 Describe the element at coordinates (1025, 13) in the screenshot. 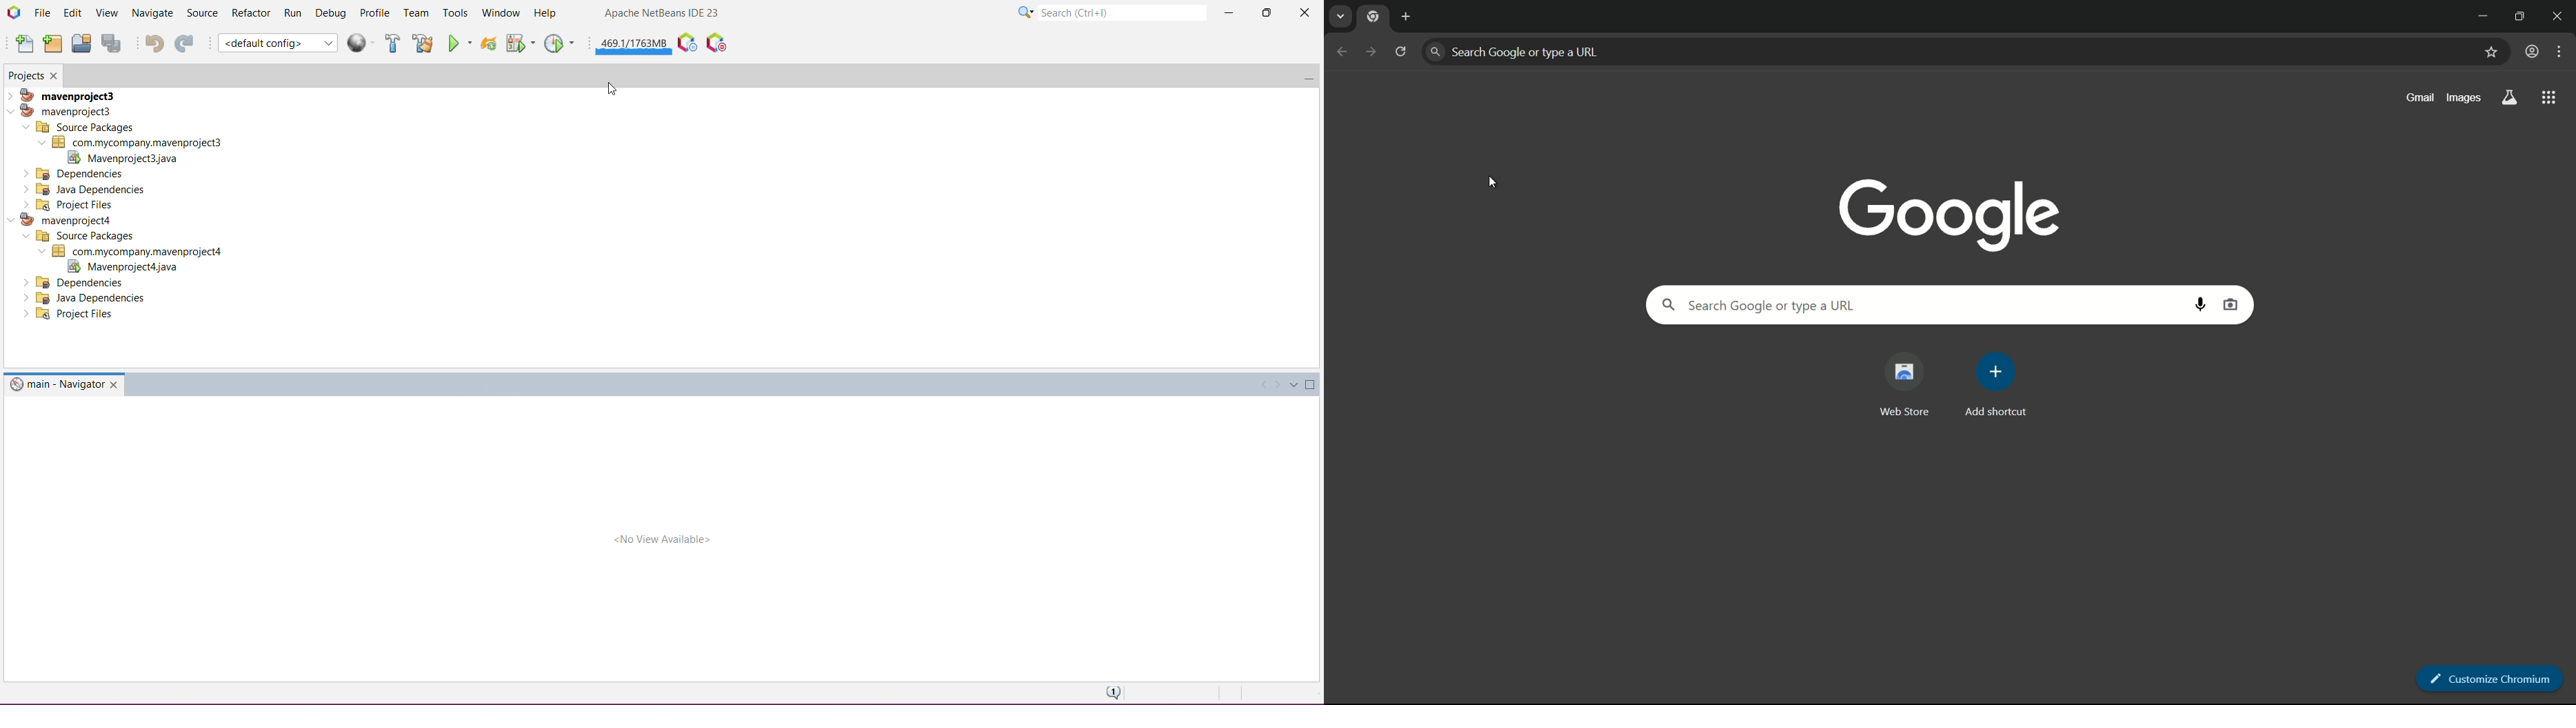

I see `Click or Press Ctrl+F10 for Category Selection` at that location.